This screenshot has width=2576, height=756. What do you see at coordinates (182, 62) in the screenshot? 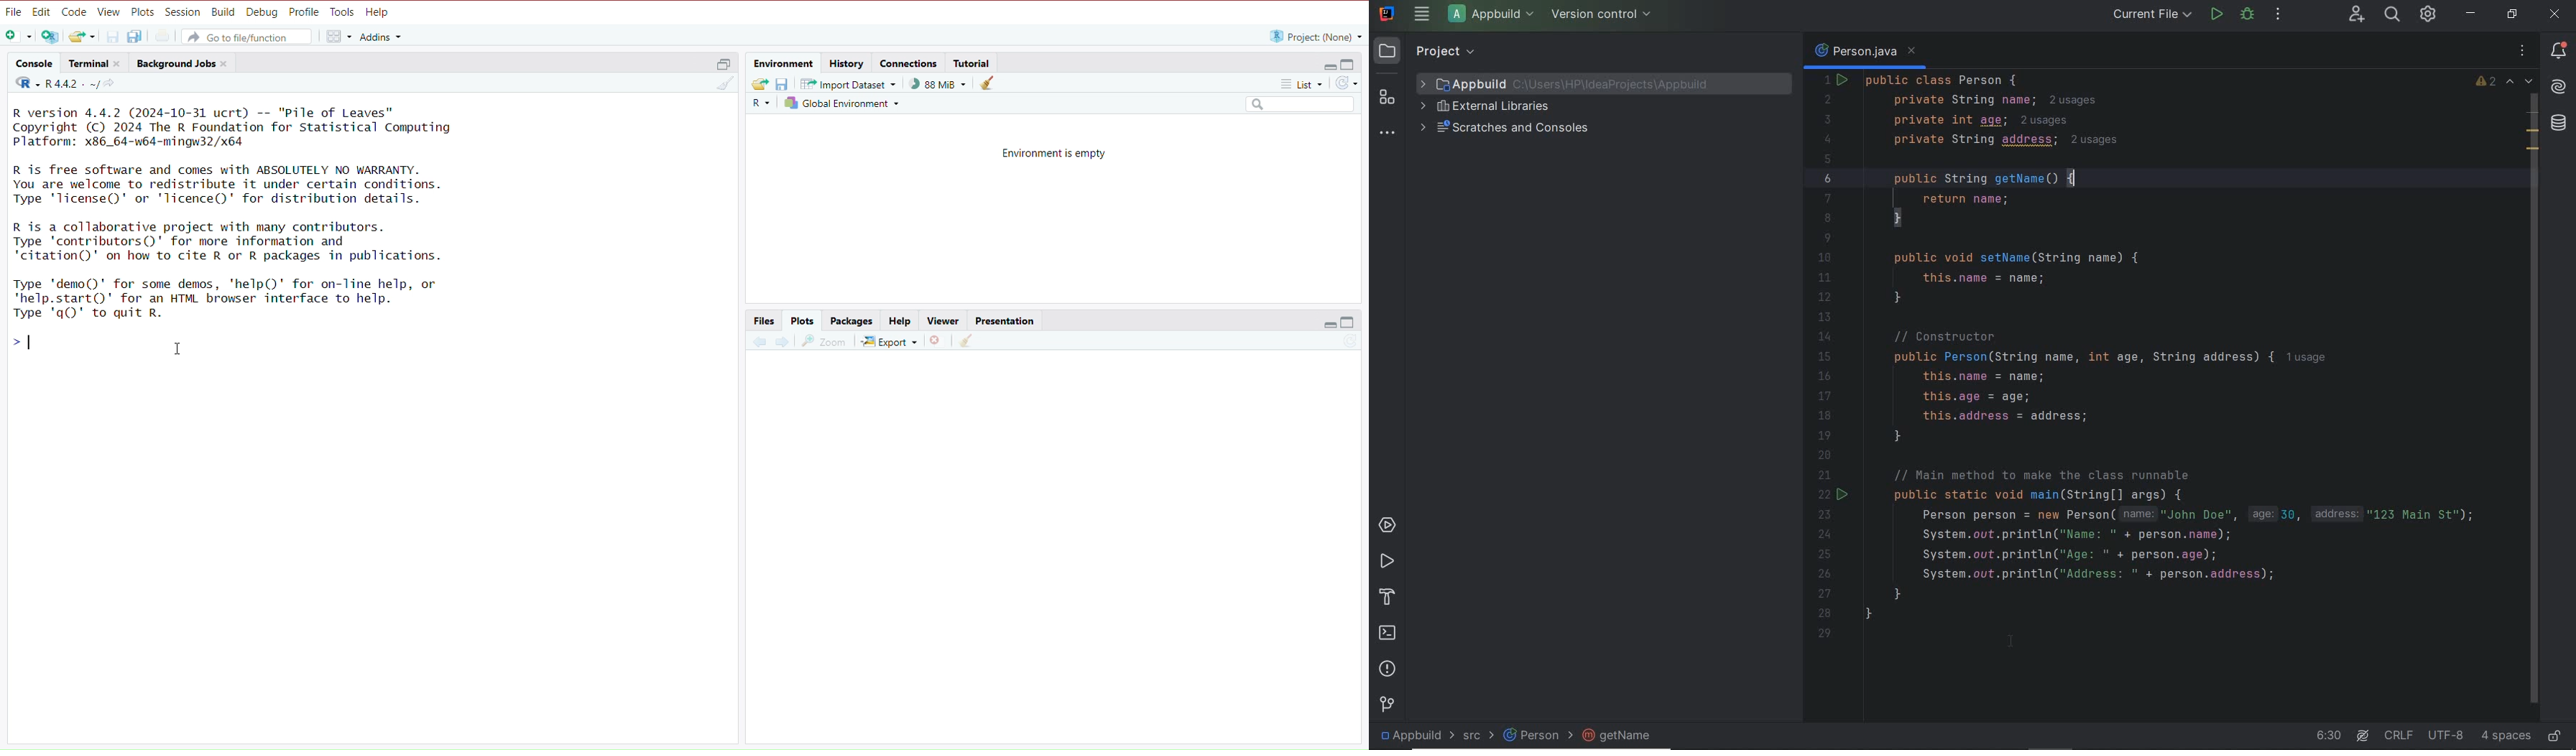
I see `Background Jobs` at bounding box center [182, 62].